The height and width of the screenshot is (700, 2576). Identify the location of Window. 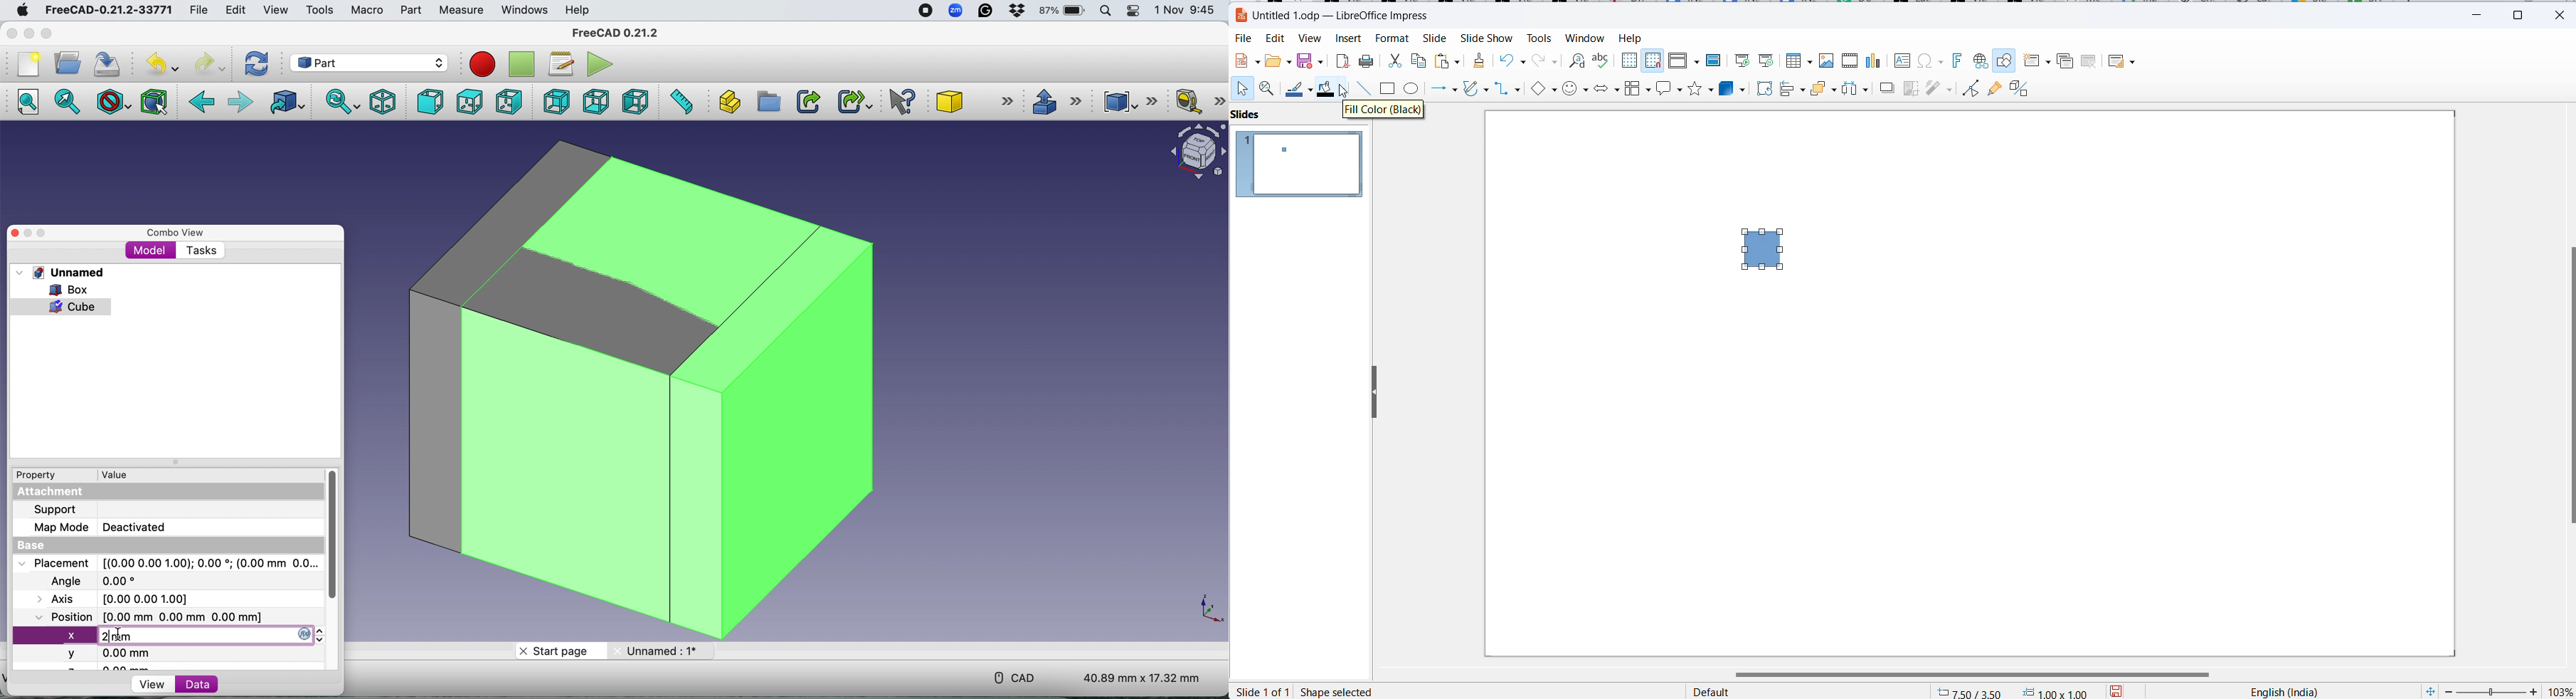
(1585, 39).